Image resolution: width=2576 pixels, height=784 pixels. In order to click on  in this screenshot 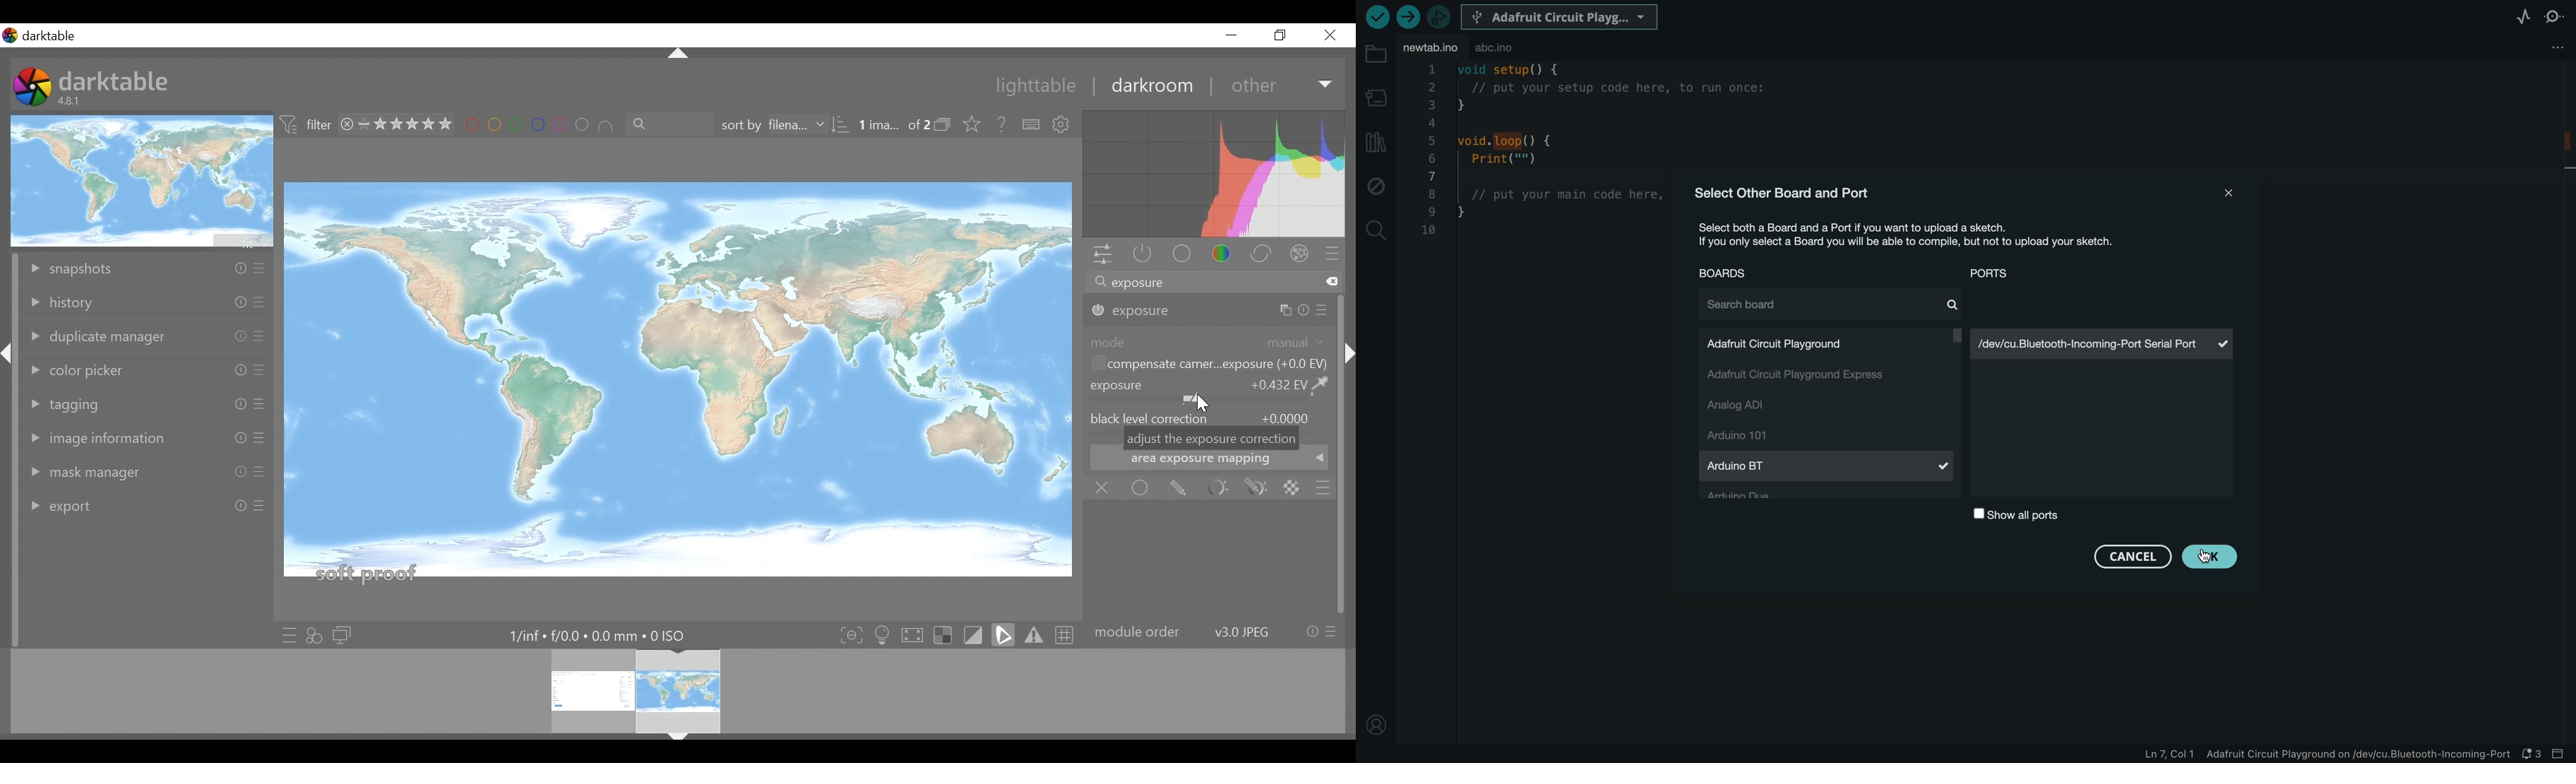, I will do `click(236, 507)`.